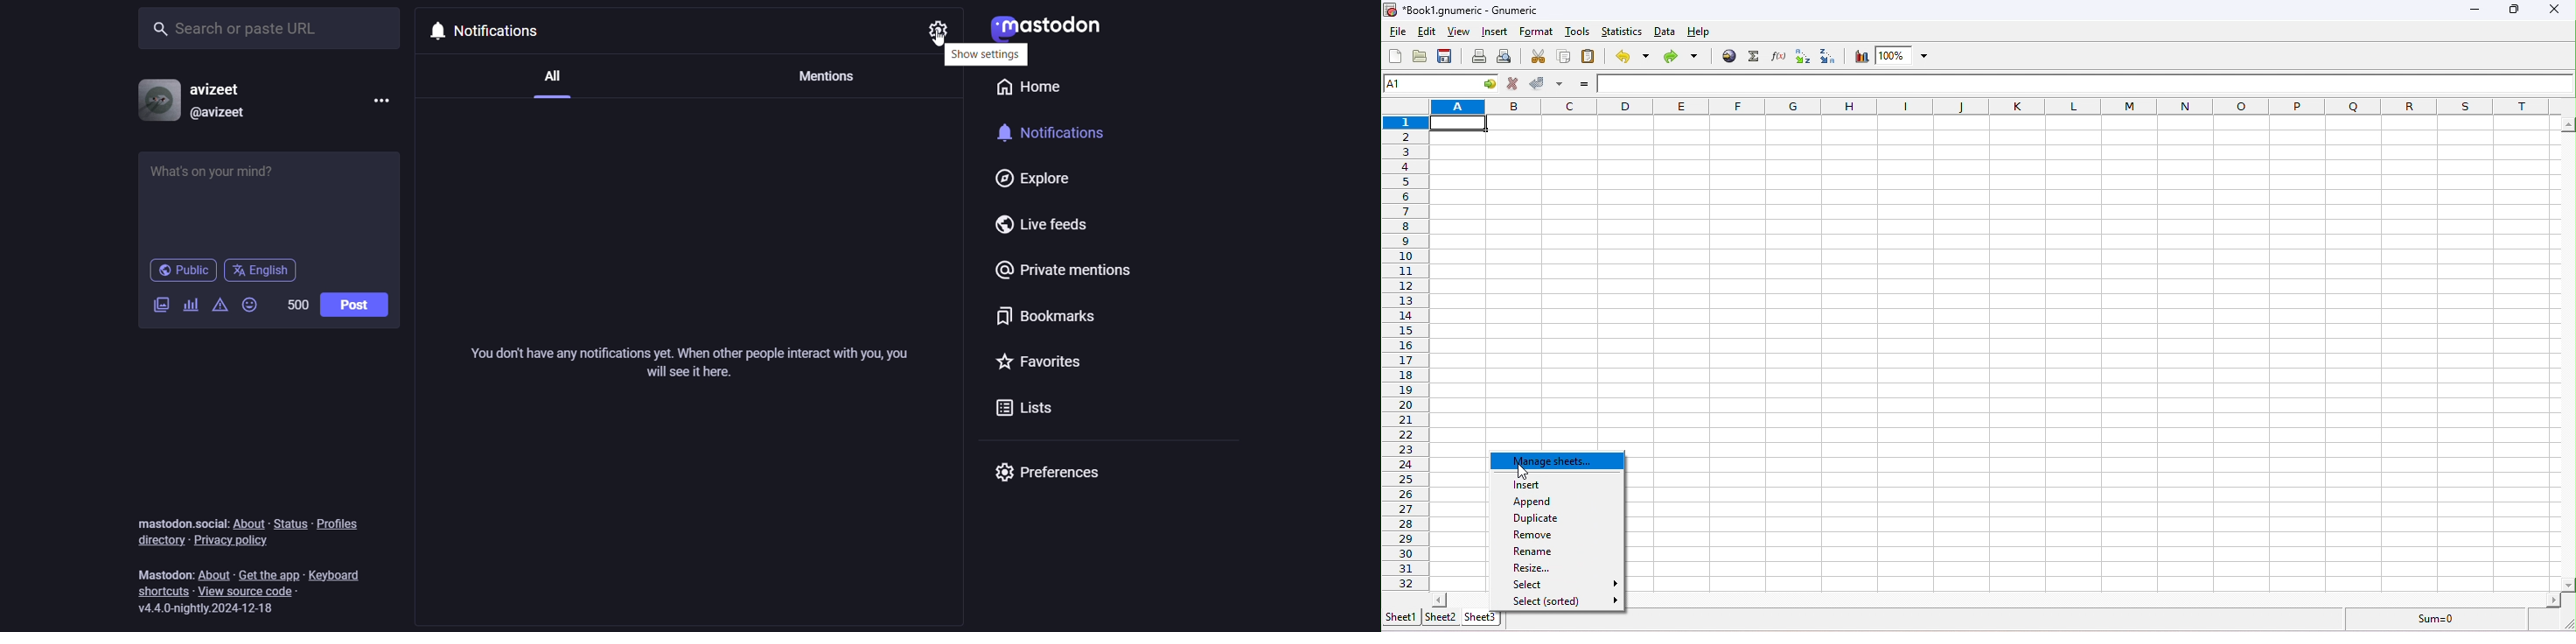 The image size is (2576, 644). What do you see at coordinates (1554, 567) in the screenshot?
I see `resize` at bounding box center [1554, 567].